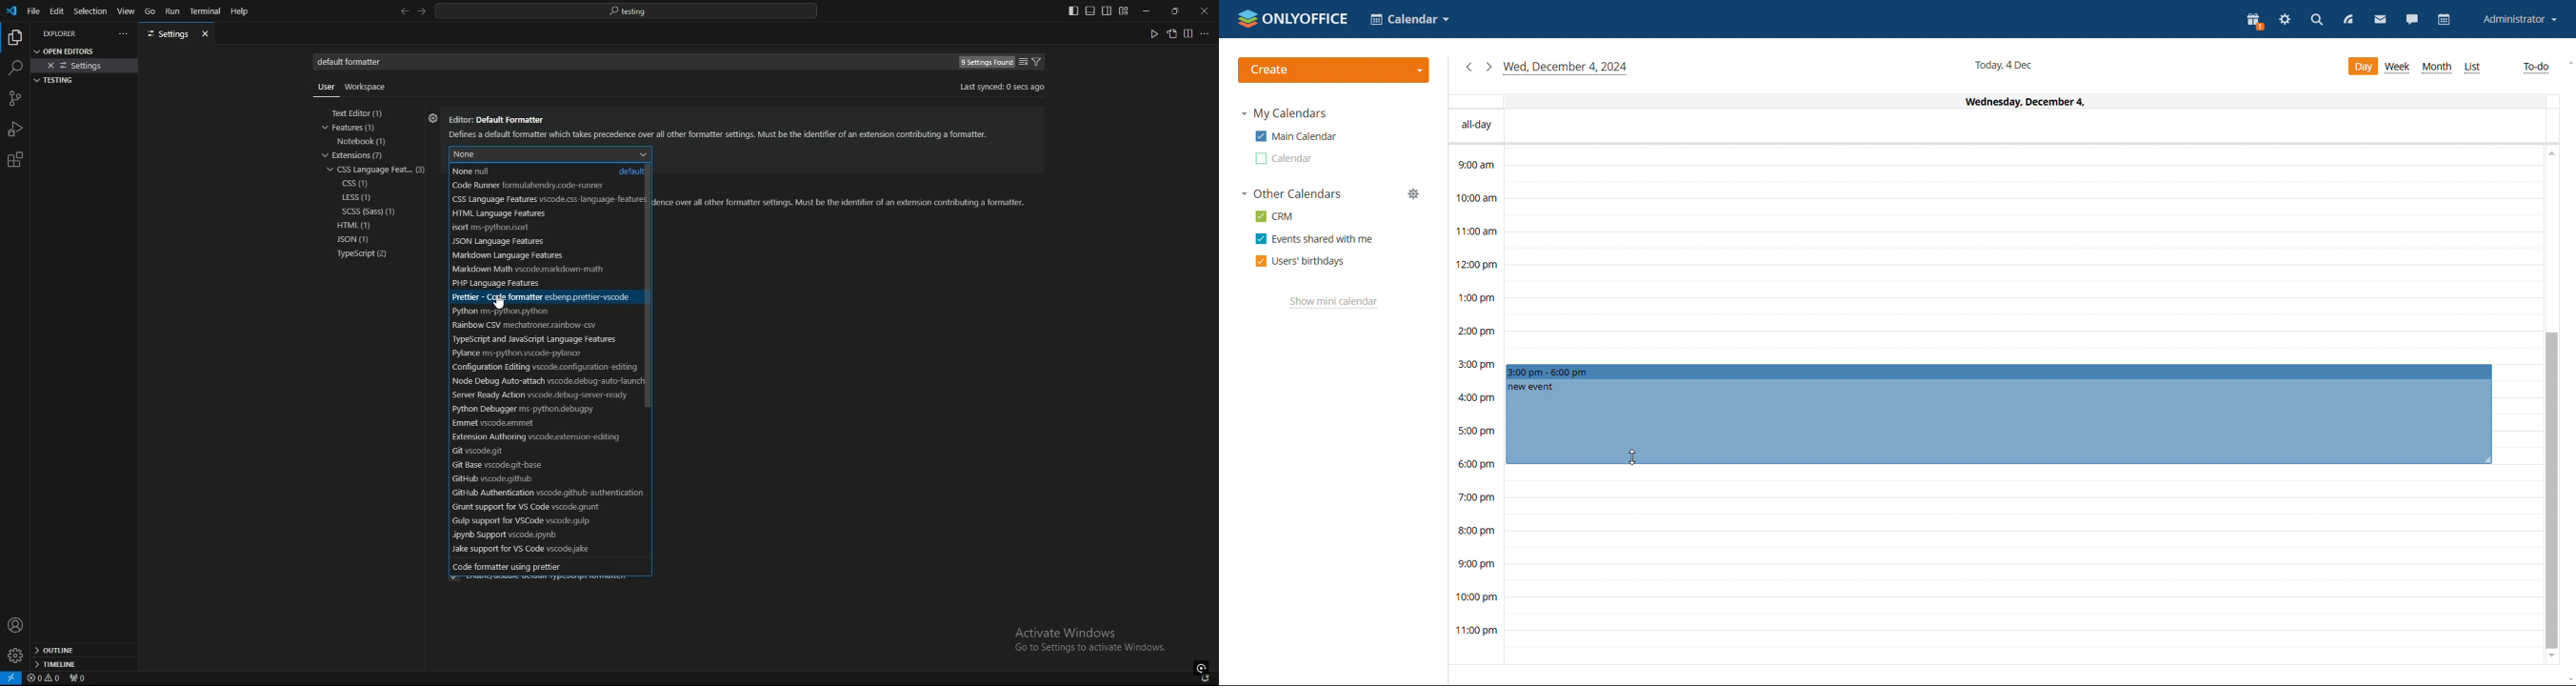 The image size is (2576, 700). What do you see at coordinates (657, 288) in the screenshot?
I see `scroll bar` at bounding box center [657, 288].